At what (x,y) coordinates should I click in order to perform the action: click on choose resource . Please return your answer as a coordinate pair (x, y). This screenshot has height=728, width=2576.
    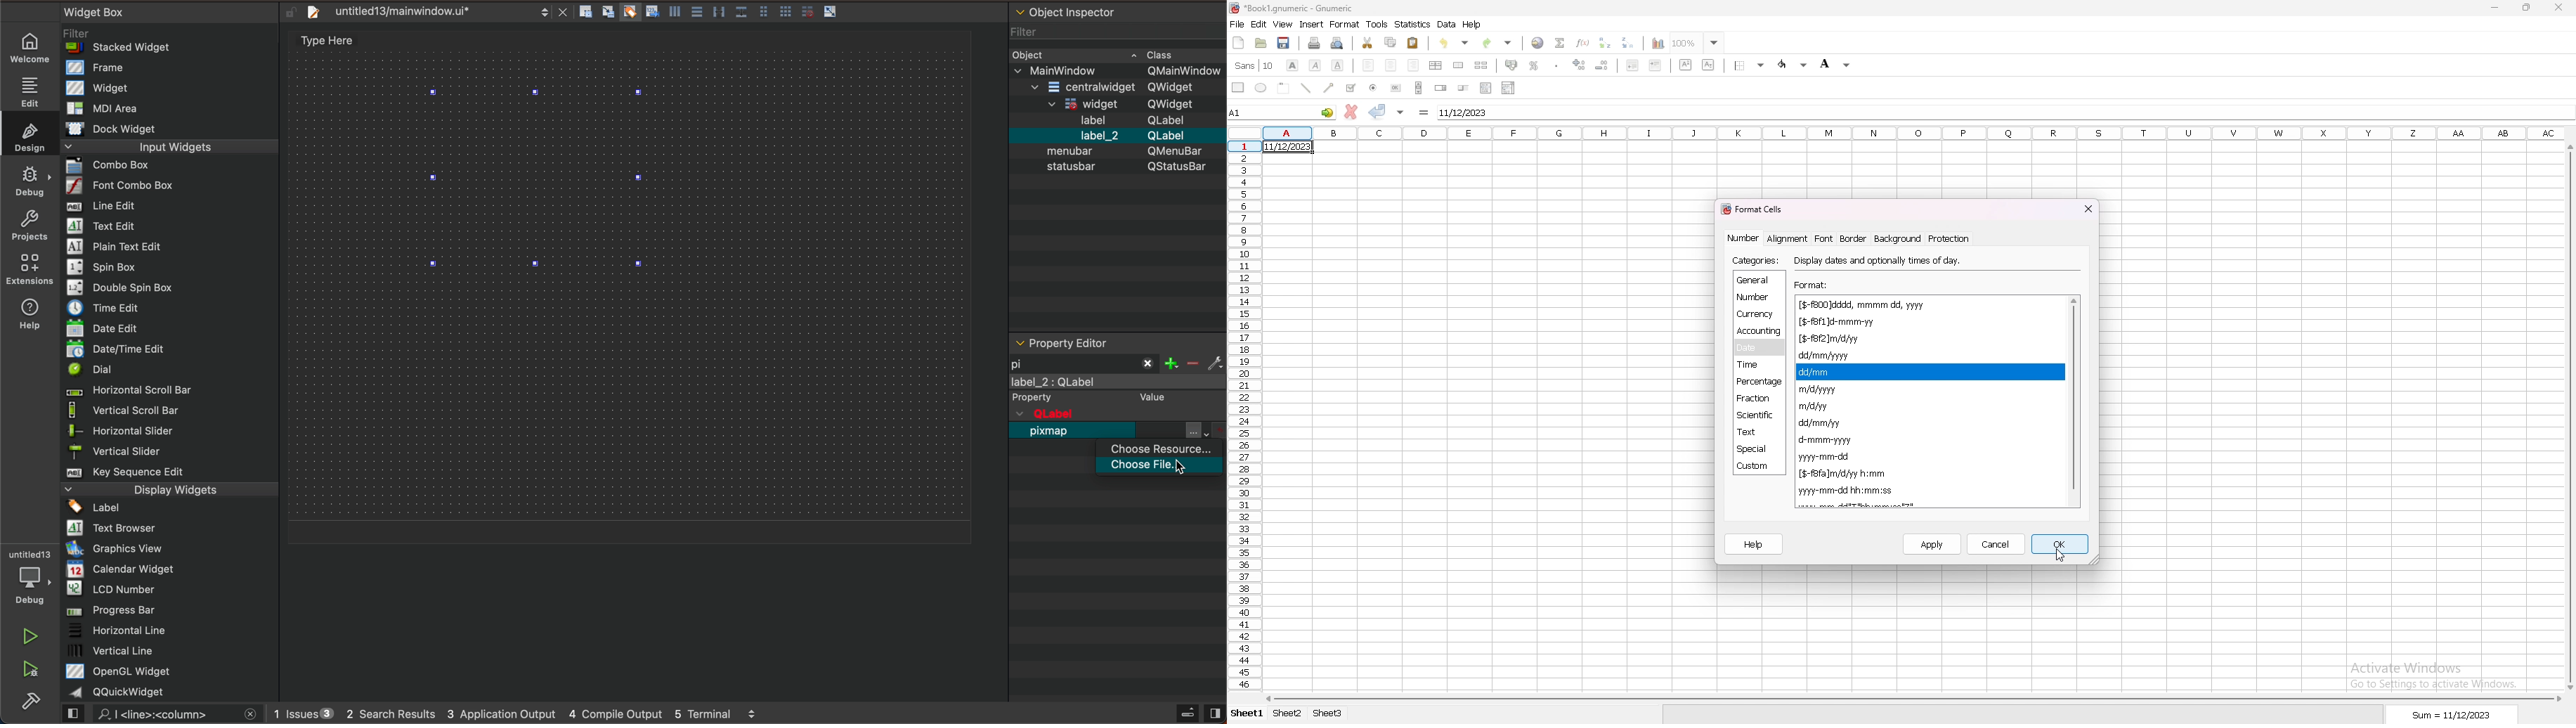
    Looking at the image, I should click on (1164, 449).